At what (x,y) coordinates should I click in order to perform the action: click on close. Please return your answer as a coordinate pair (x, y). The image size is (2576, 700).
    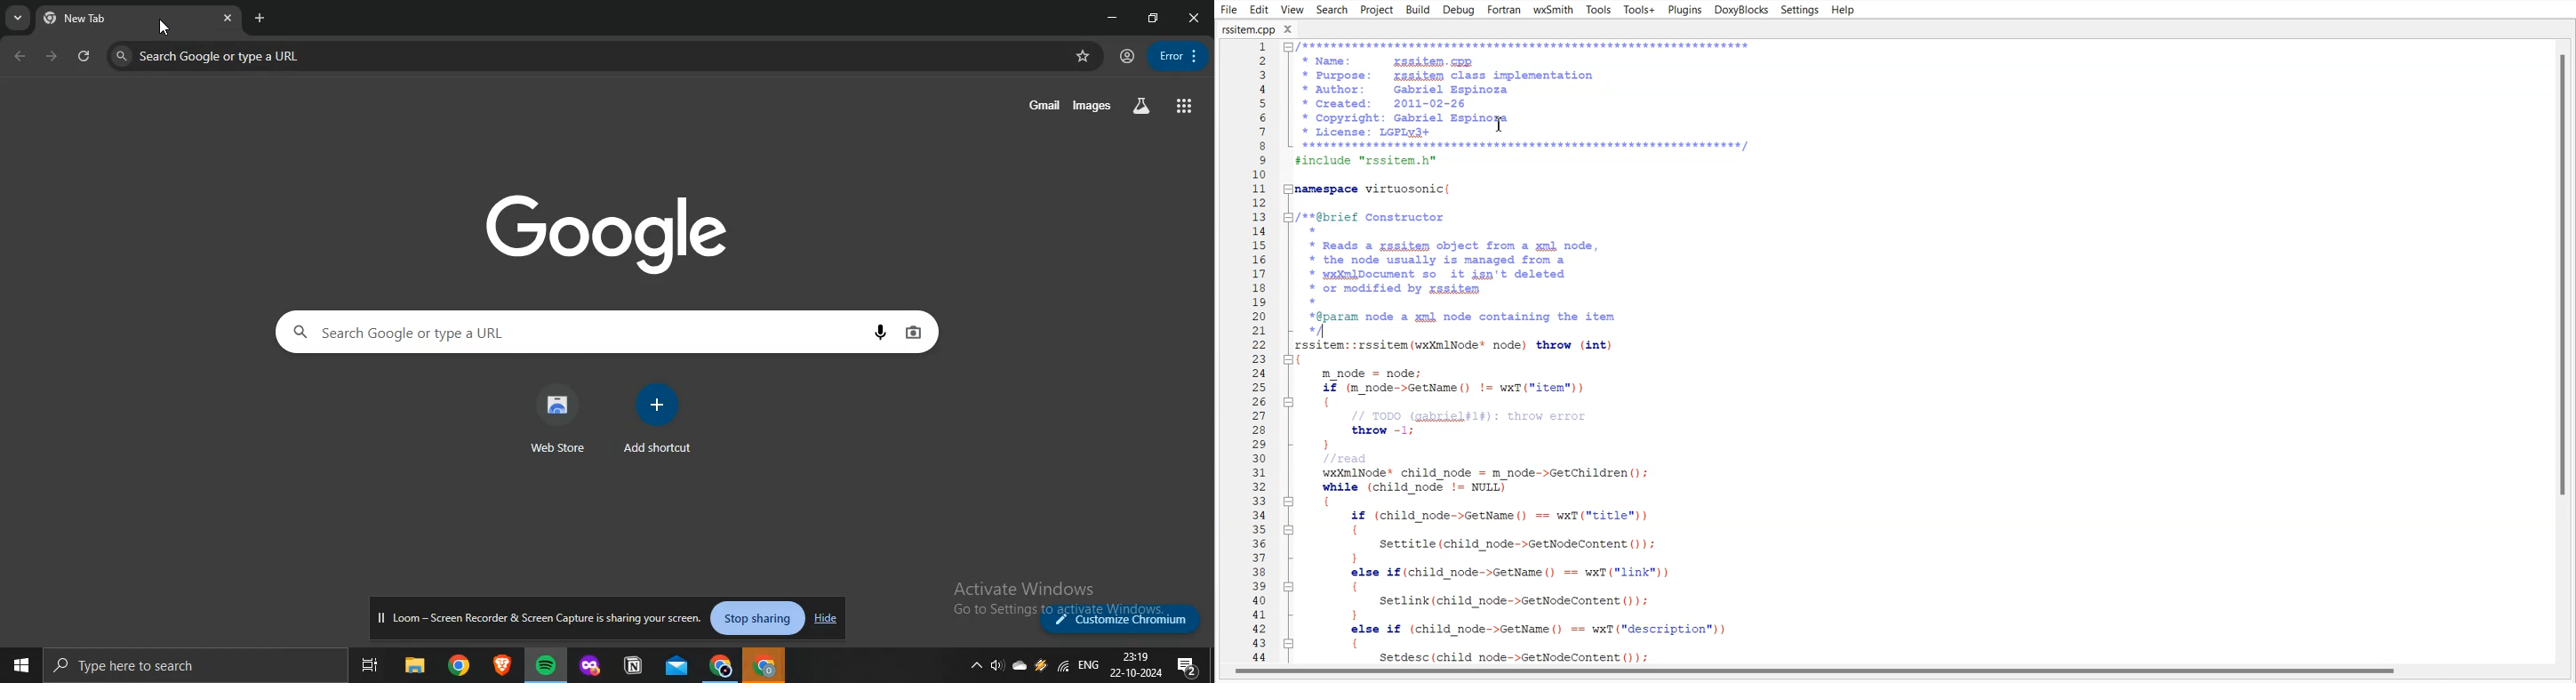
    Looking at the image, I should click on (1195, 18).